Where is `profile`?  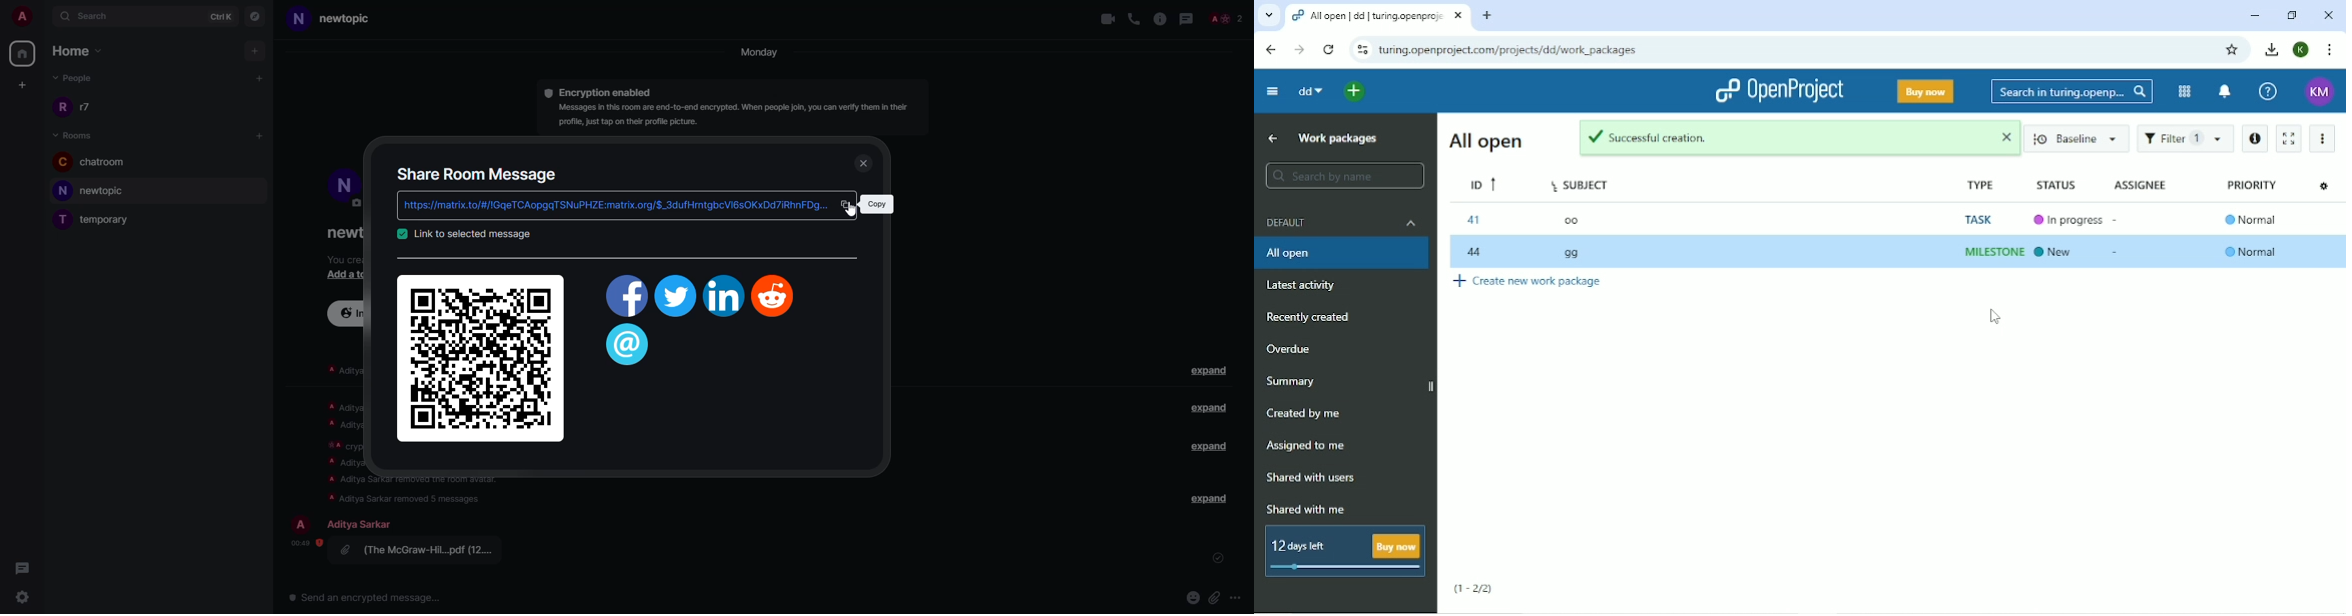
profile is located at coordinates (303, 524).